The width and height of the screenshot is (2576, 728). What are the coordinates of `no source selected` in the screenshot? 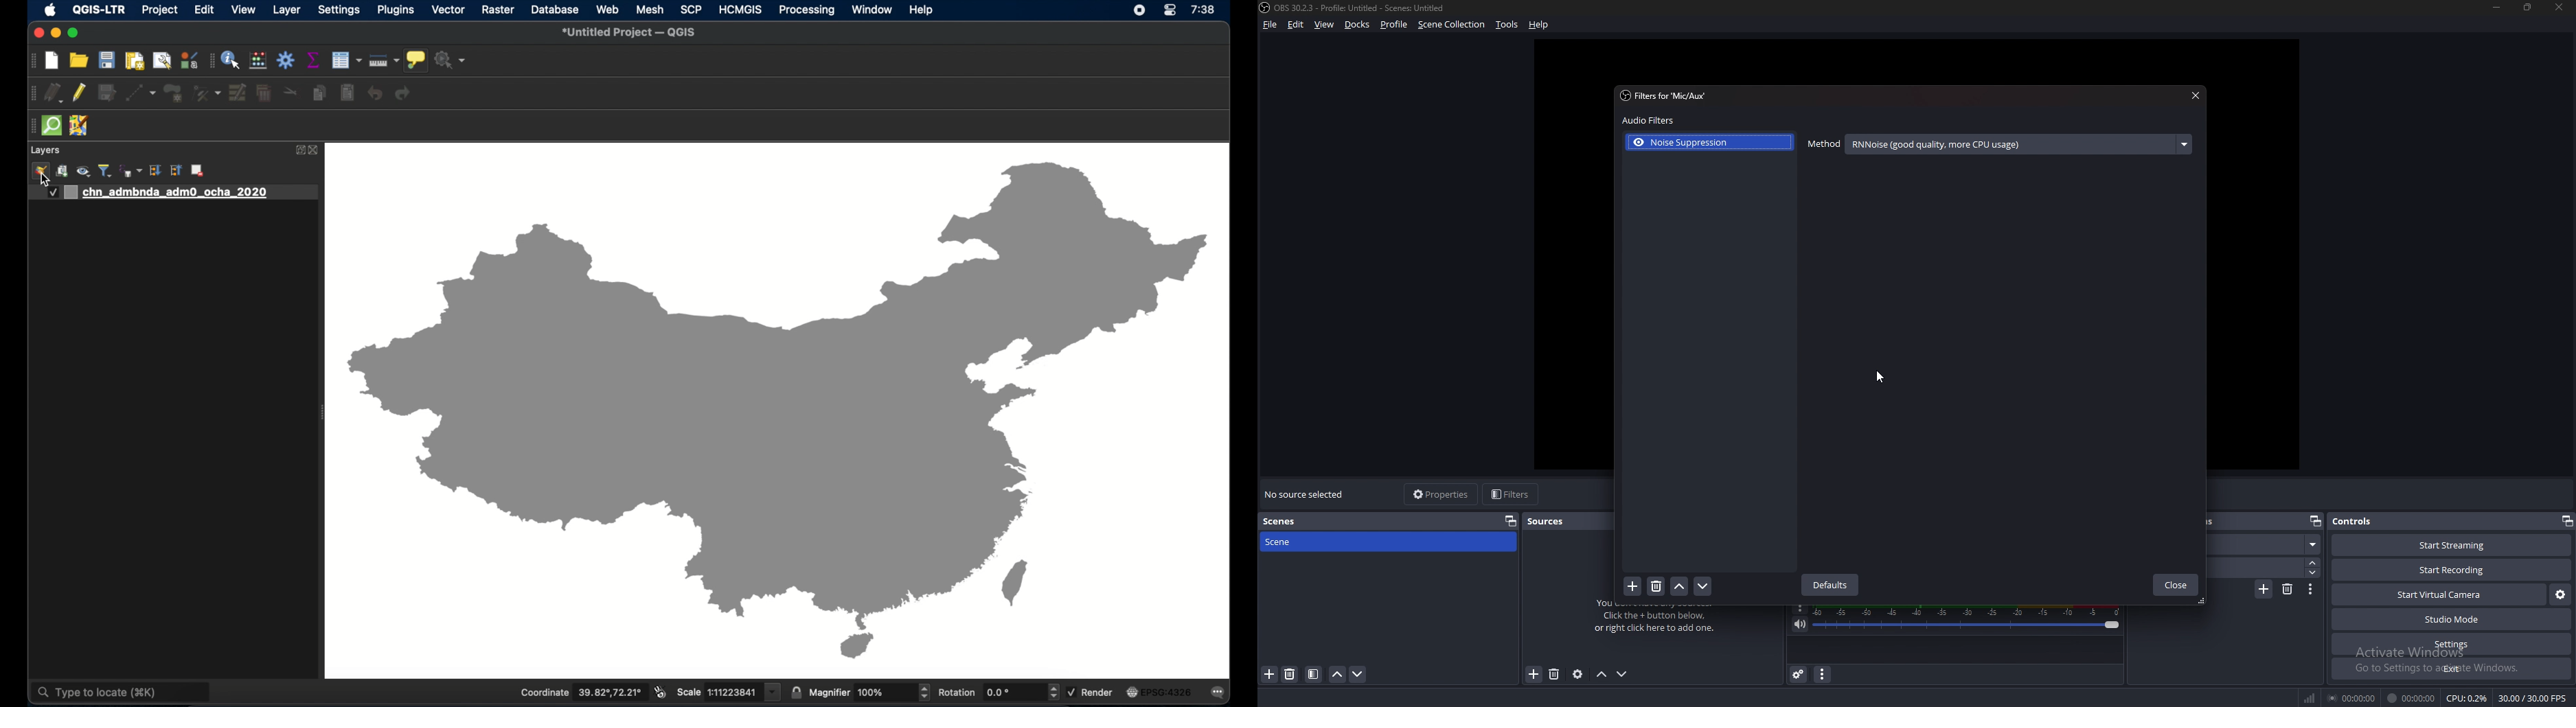 It's located at (1306, 494).